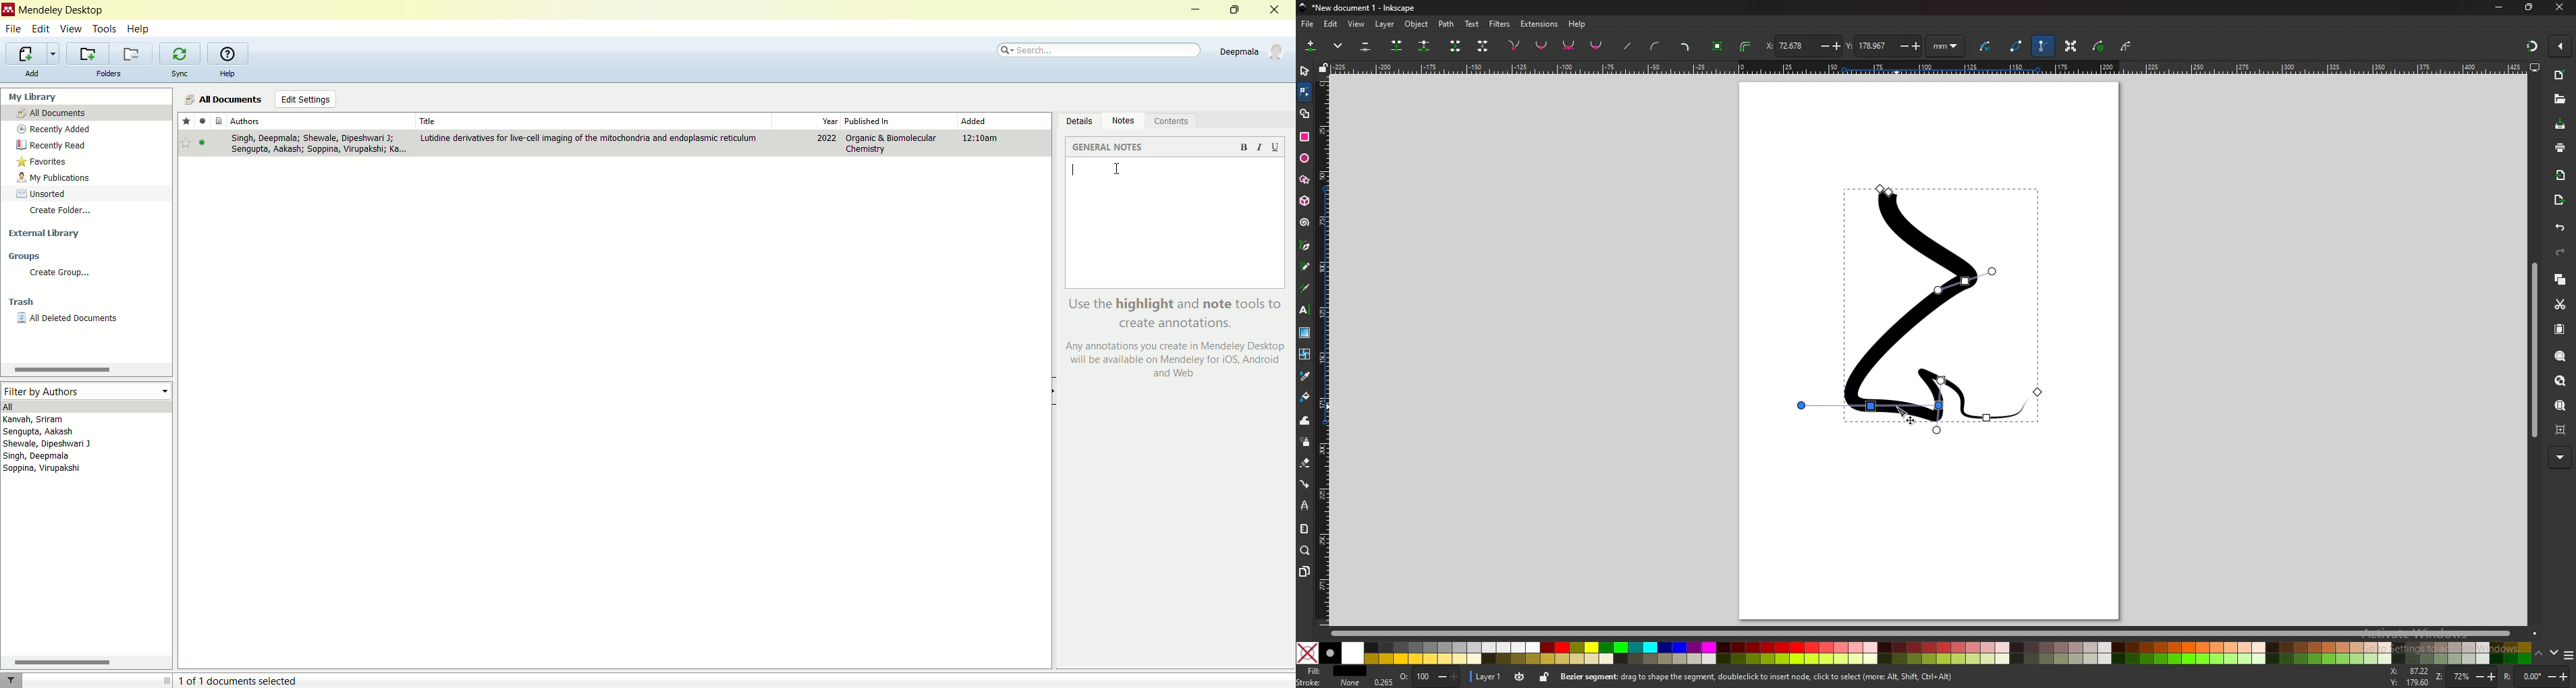 Image resolution: width=2576 pixels, height=700 pixels. I want to click on mouse coordinates, so click(2408, 677).